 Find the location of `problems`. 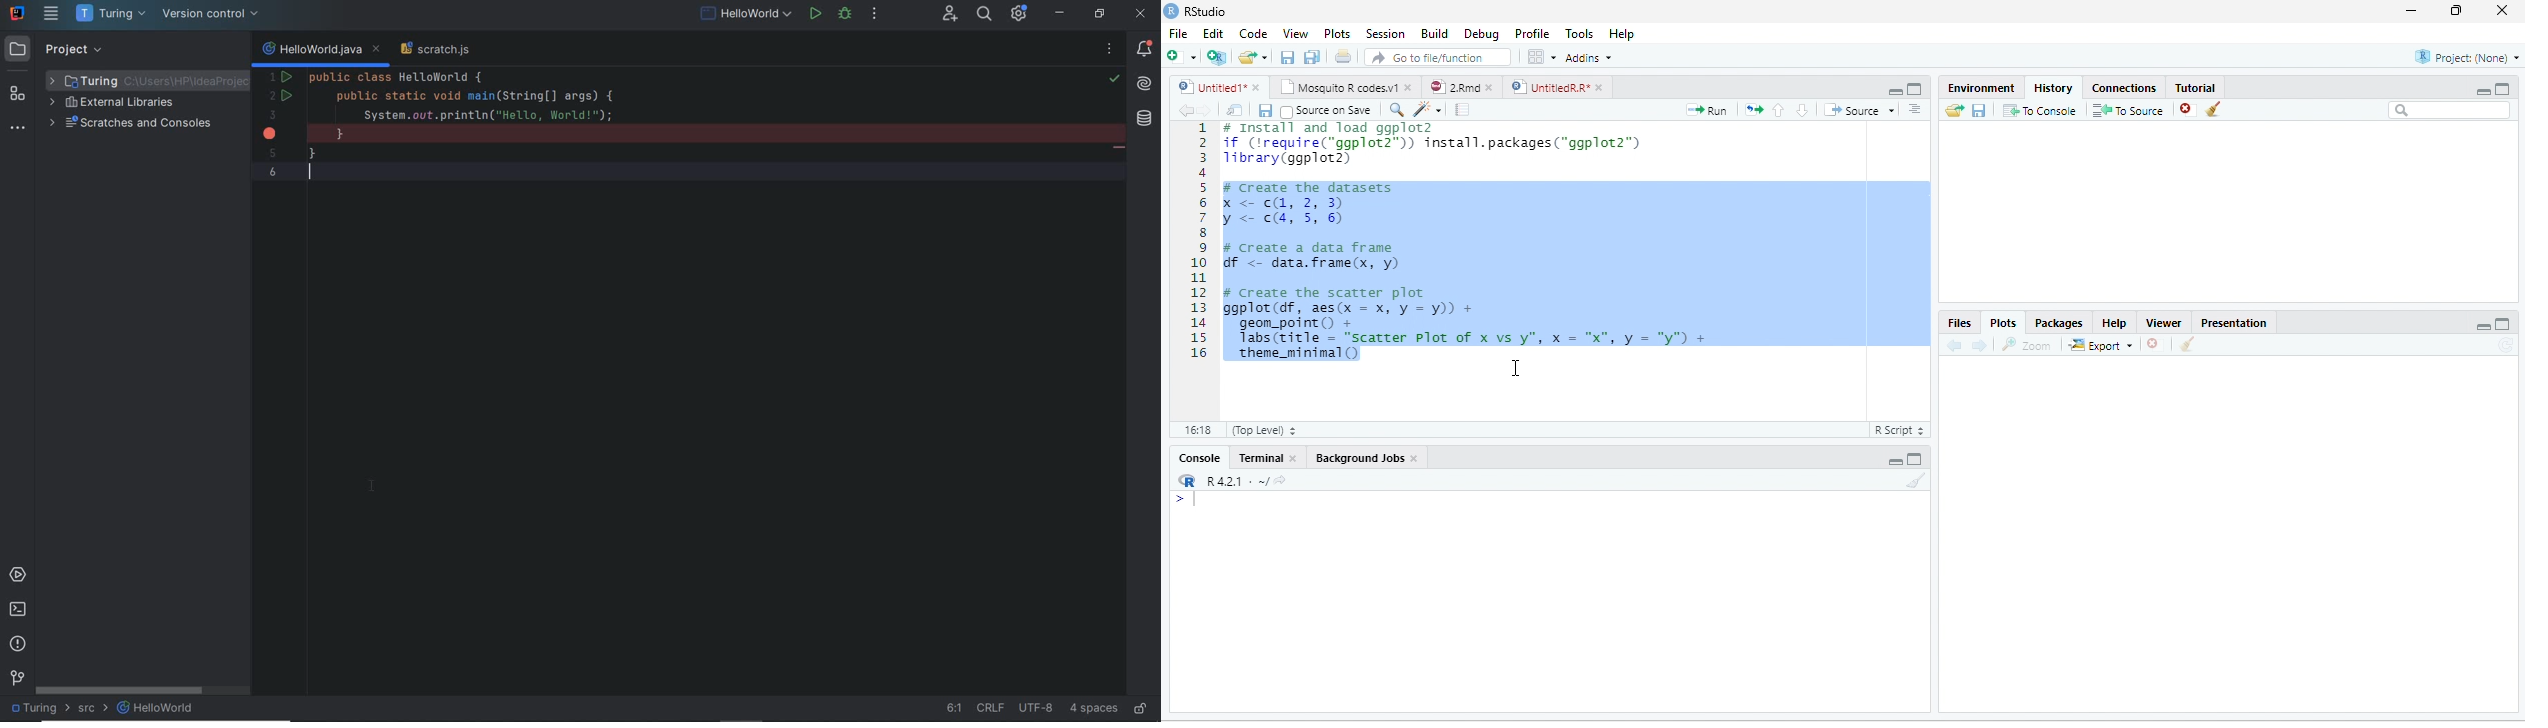

problems is located at coordinates (17, 643).